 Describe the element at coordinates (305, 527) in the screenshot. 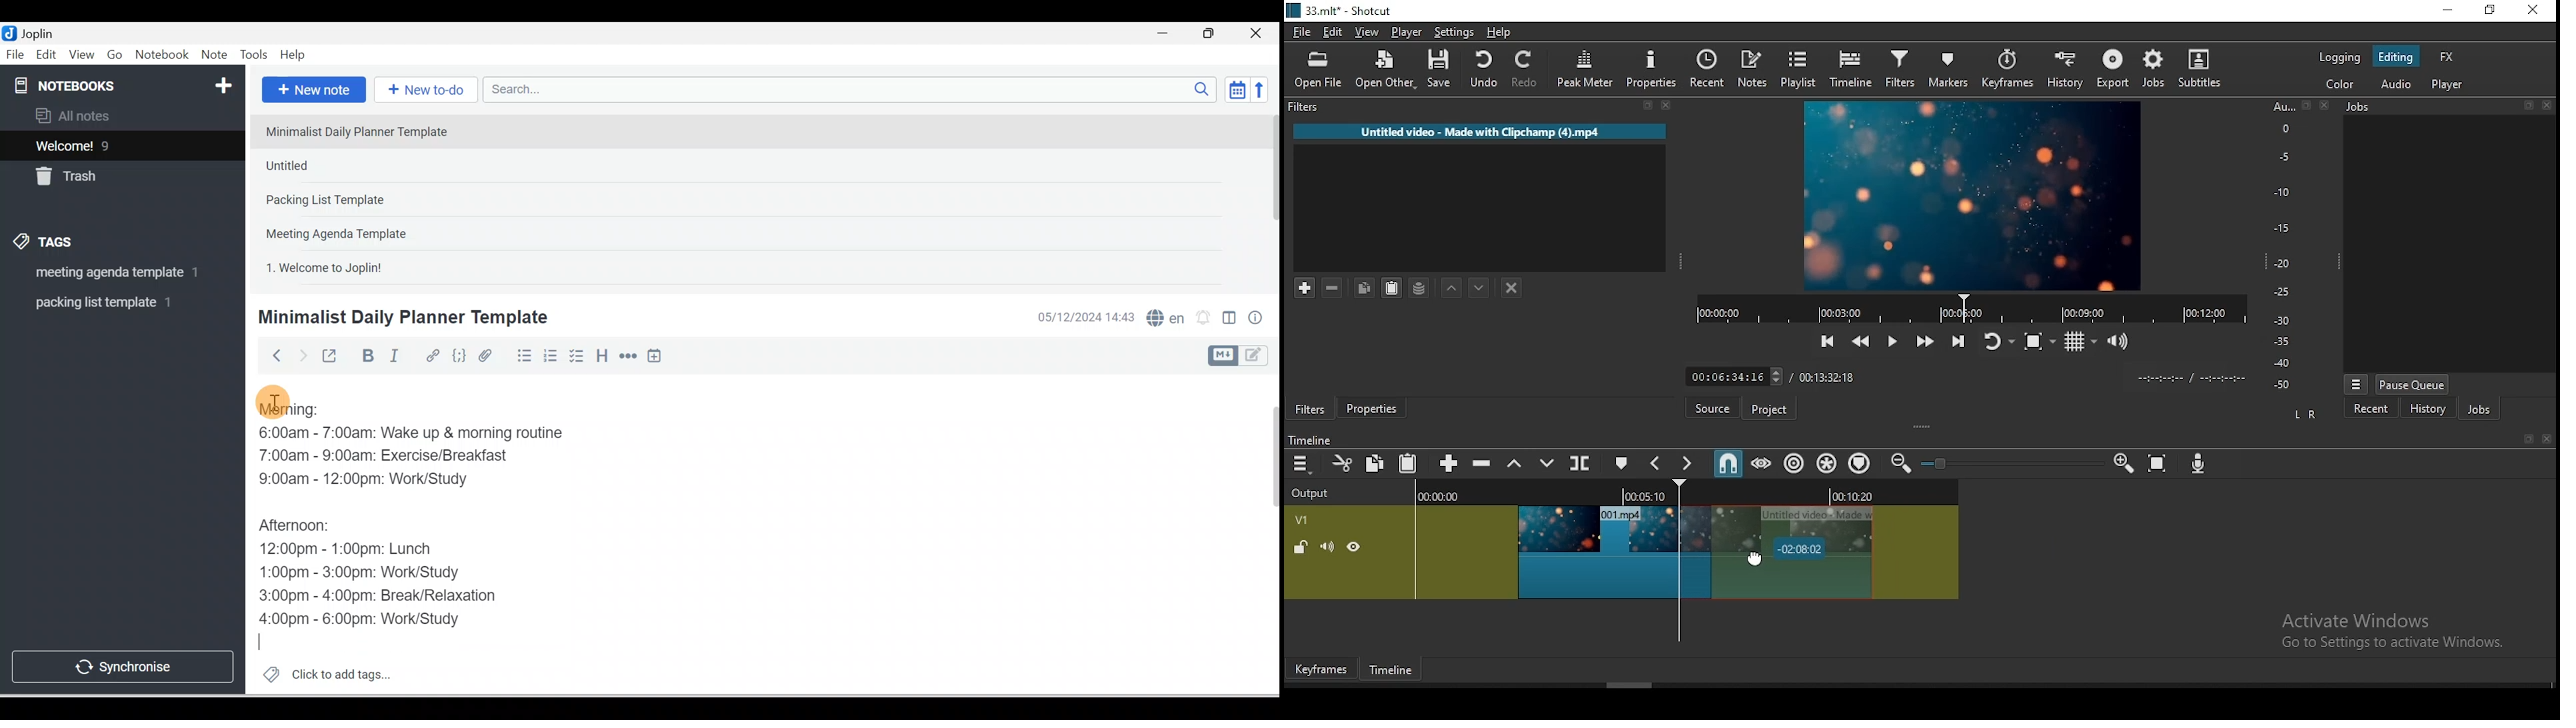

I see `Afternoon:` at that location.